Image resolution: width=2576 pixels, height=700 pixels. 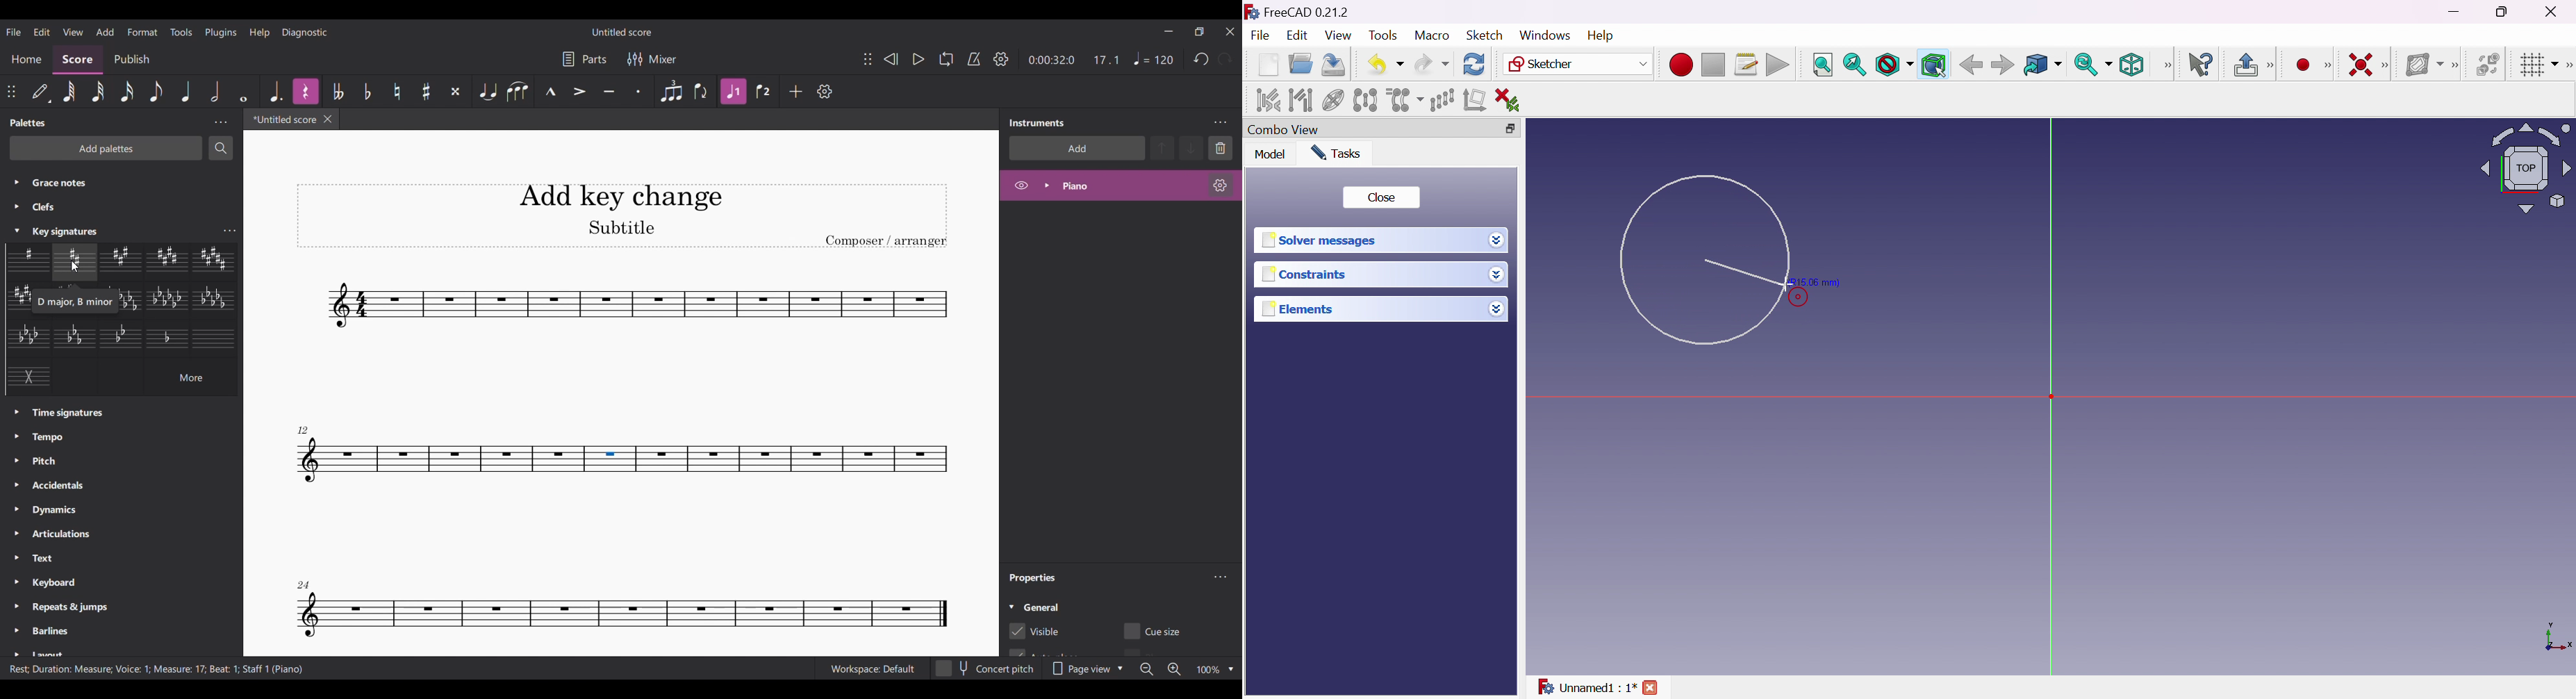 I want to click on Back, so click(x=1971, y=64).